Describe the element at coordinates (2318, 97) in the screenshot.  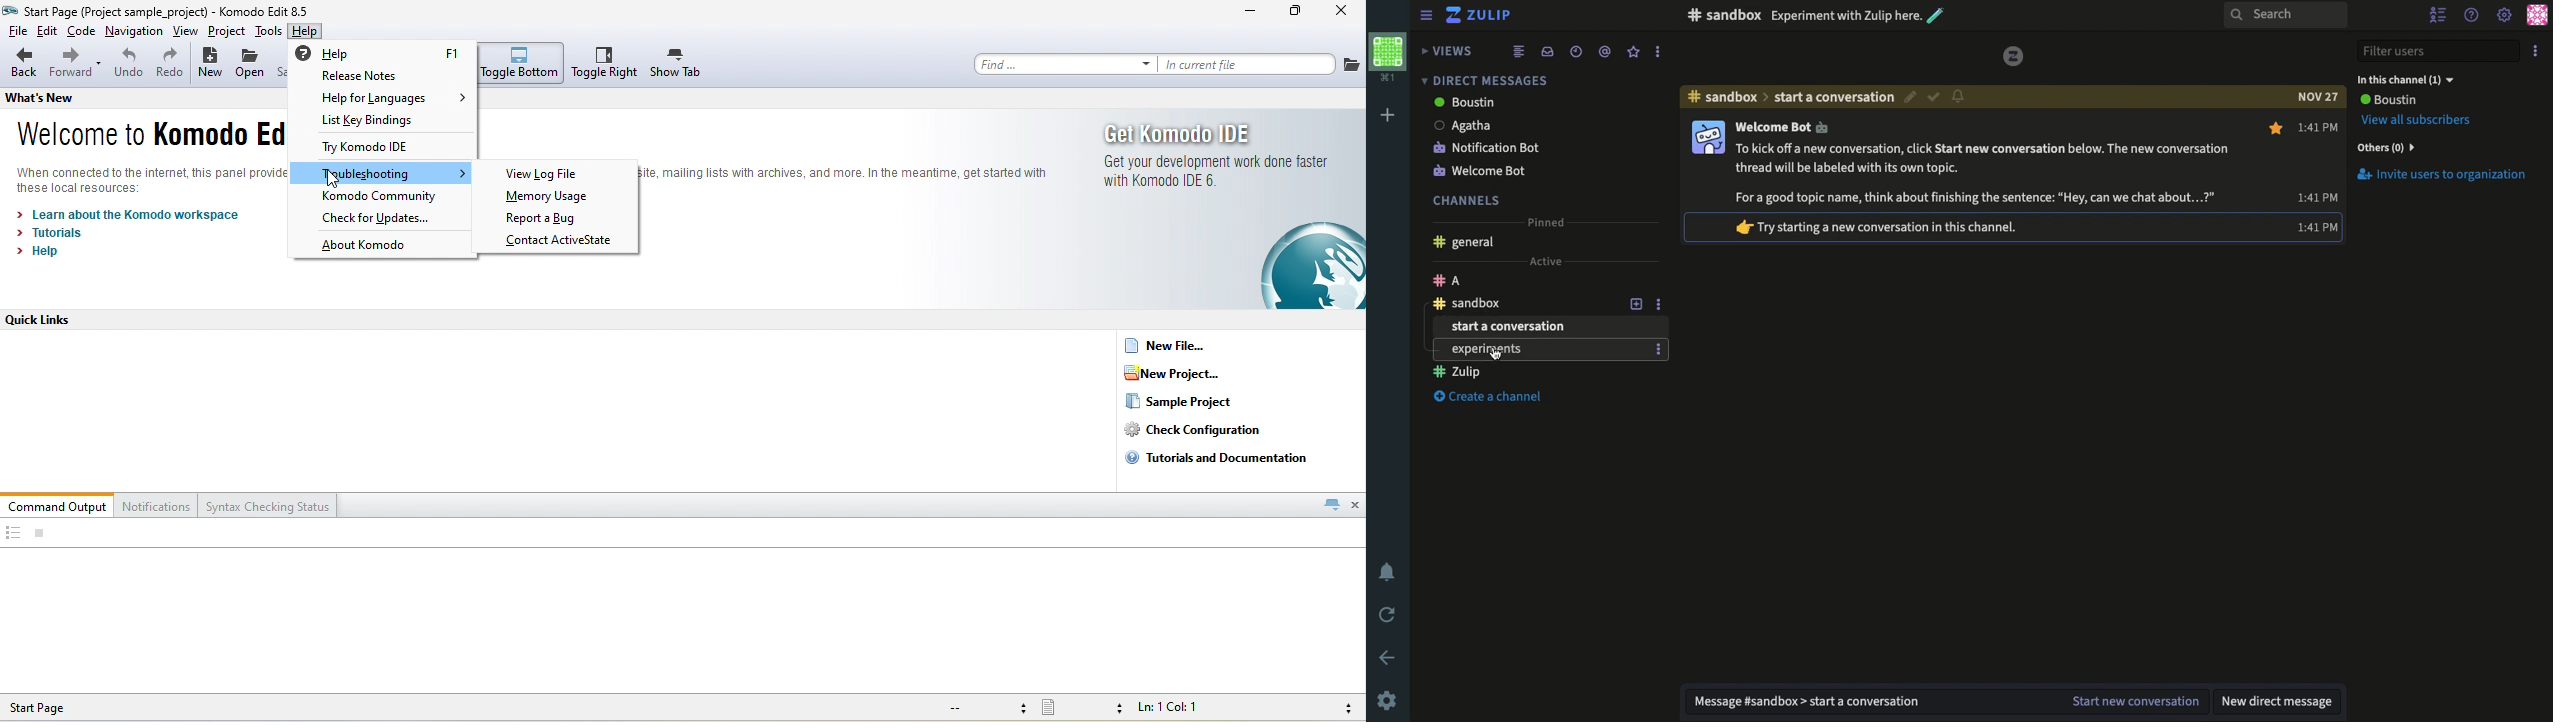
I see `date` at that location.